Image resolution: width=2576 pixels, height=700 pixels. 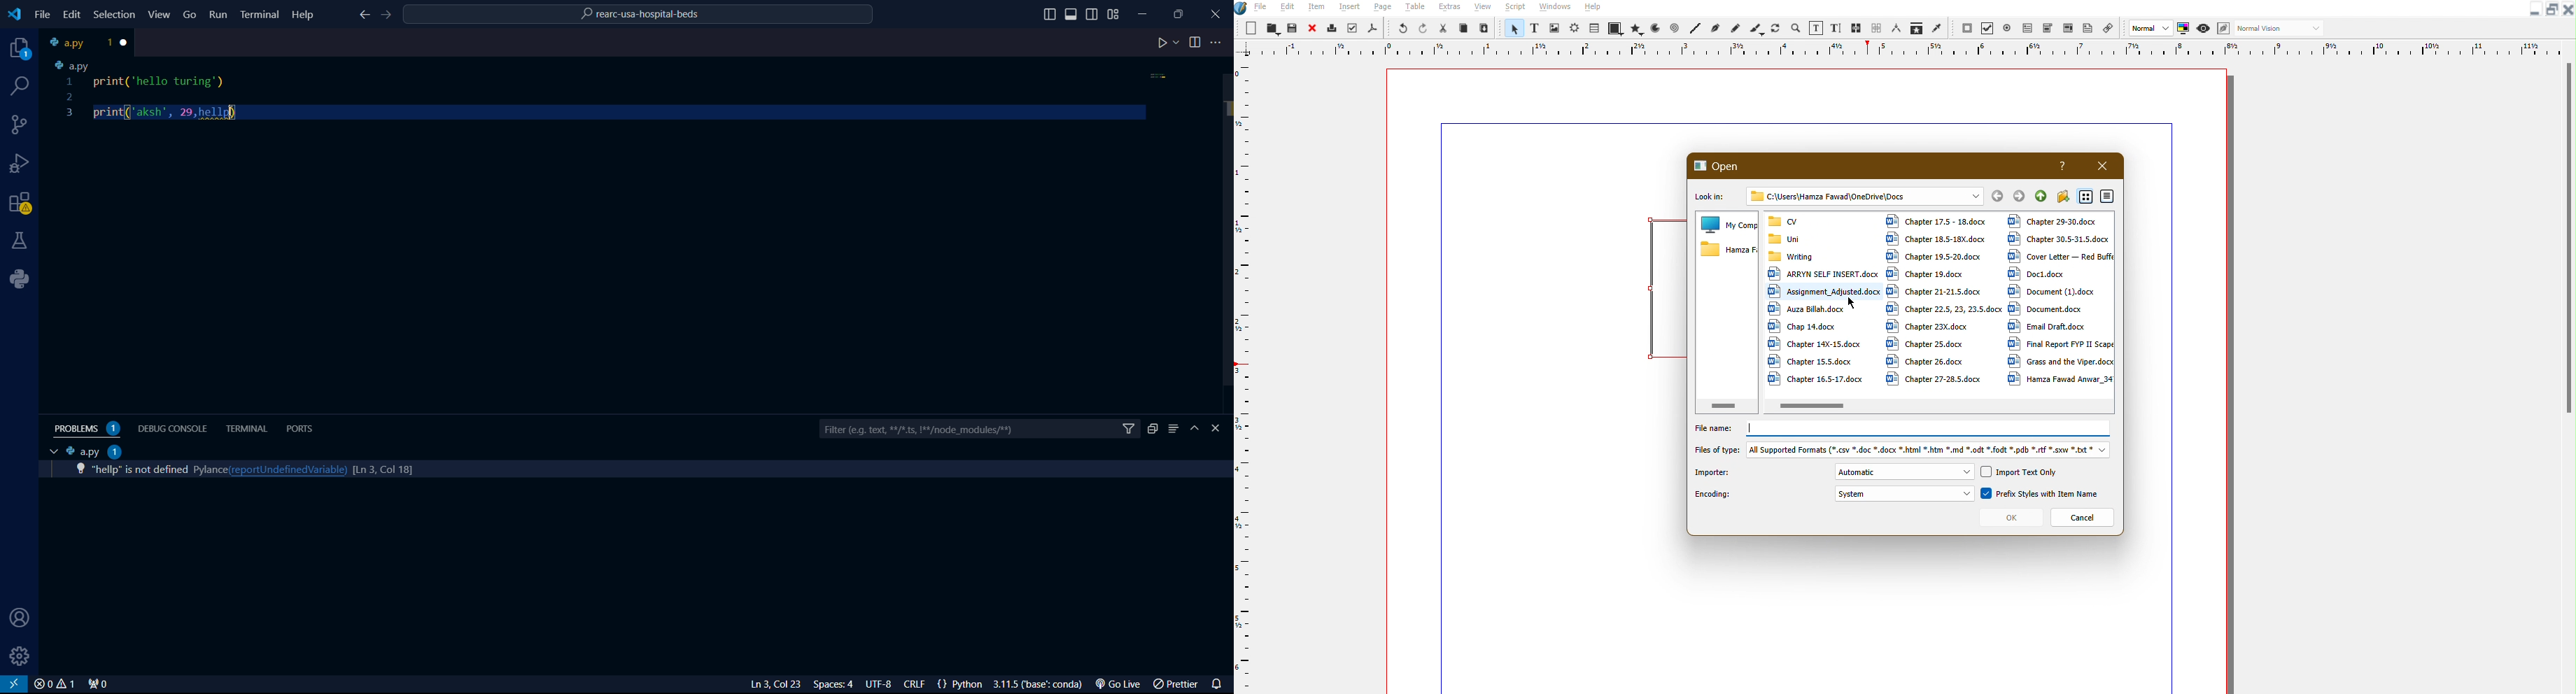 I want to click on Preview Mode, so click(x=2203, y=28).